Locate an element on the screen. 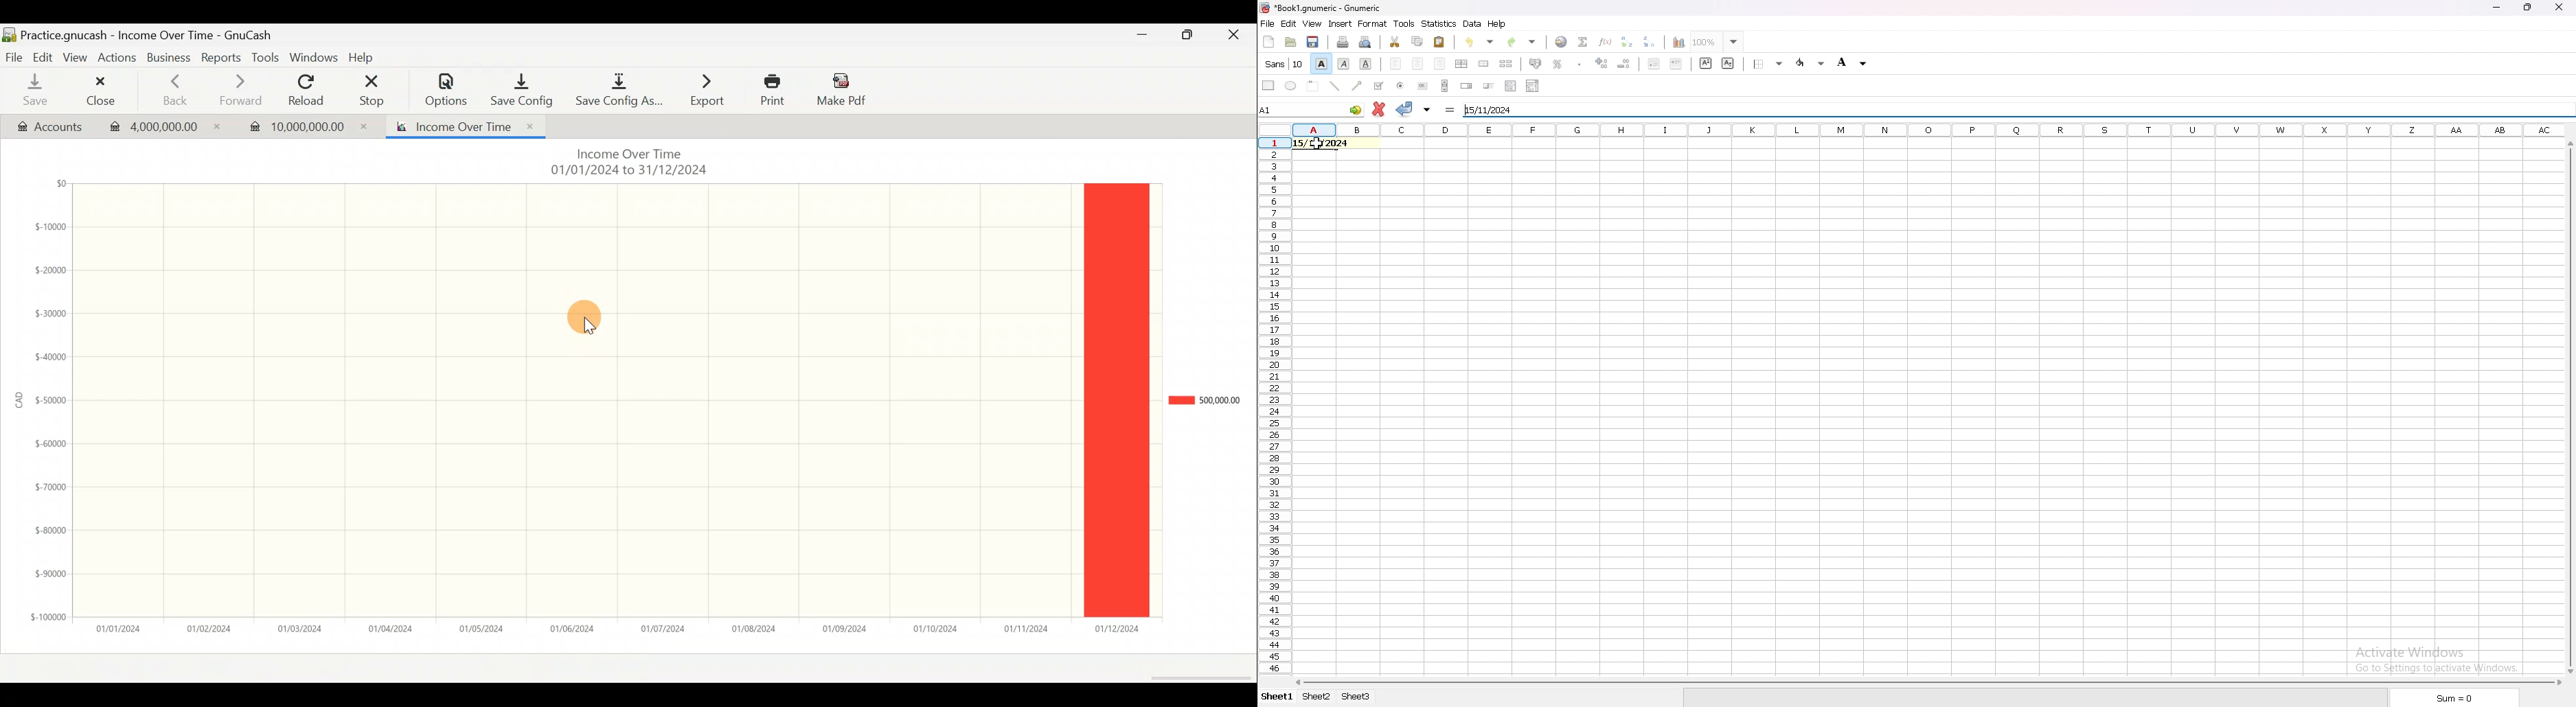 The image size is (2576, 728). thousand separator is located at coordinates (1580, 64).